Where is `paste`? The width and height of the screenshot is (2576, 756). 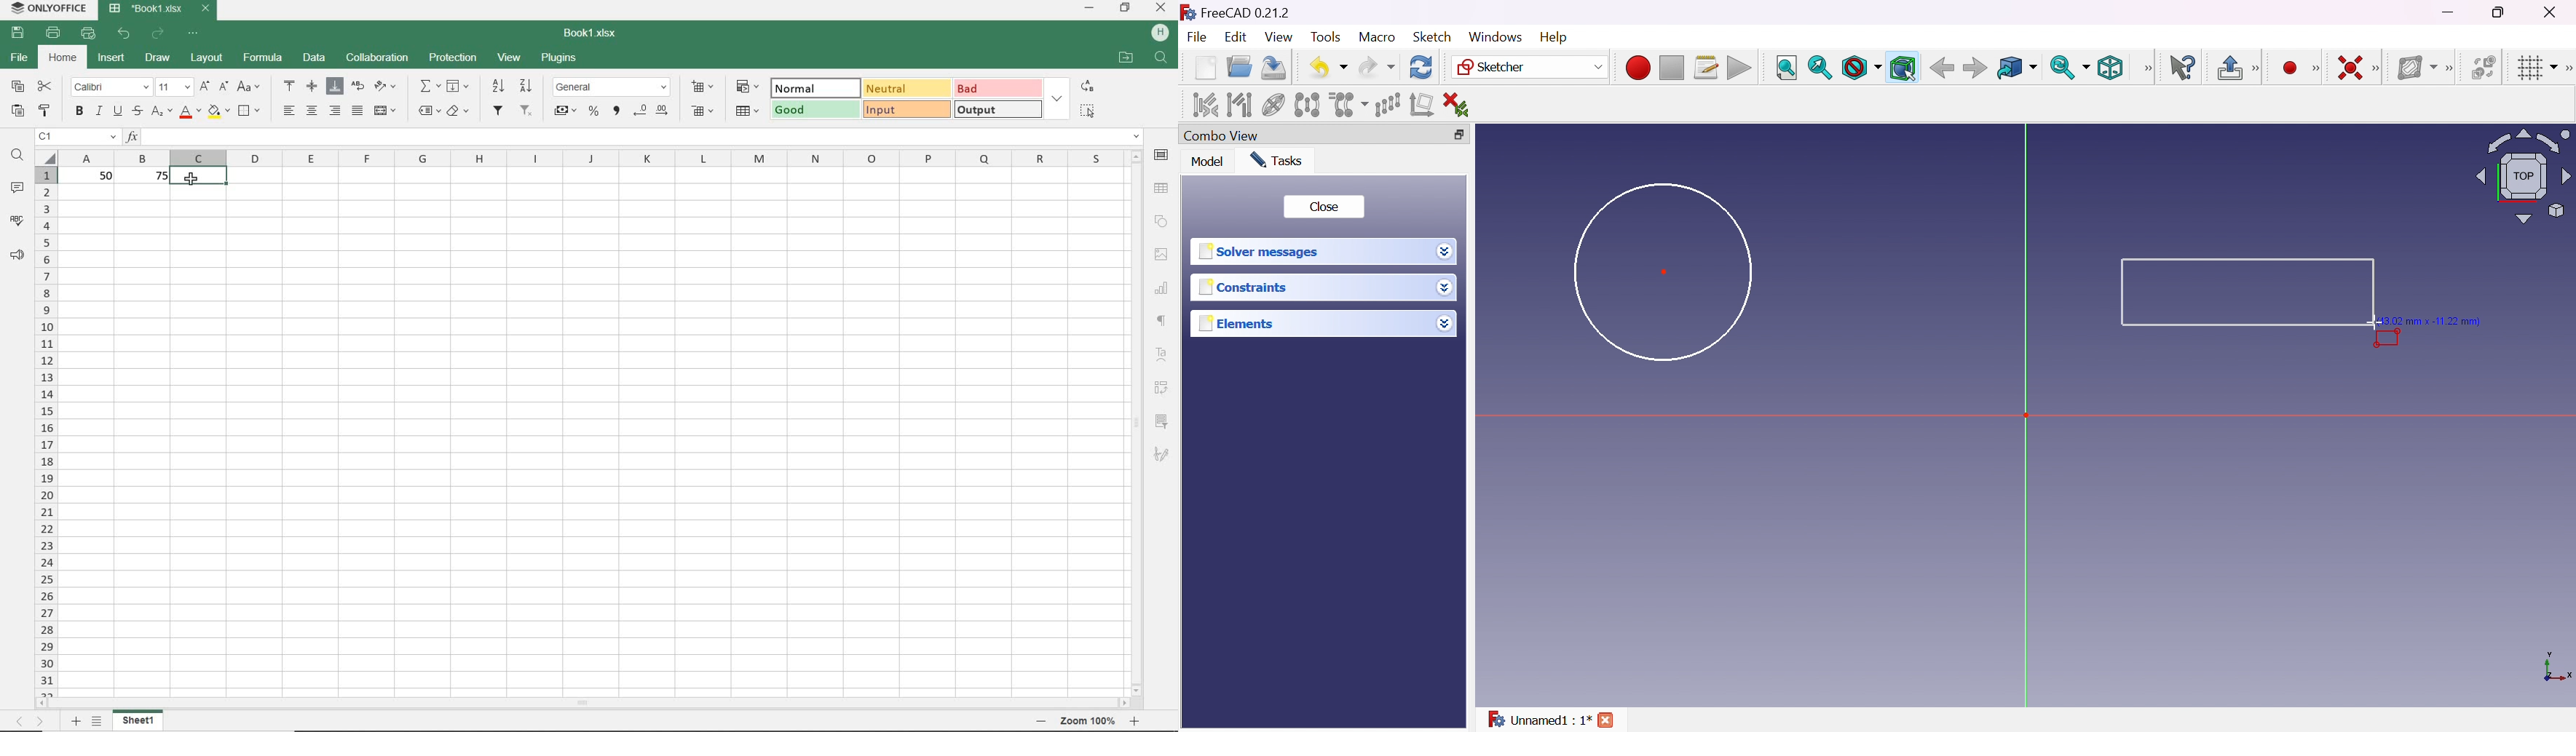 paste is located at coordinates (17, 111).